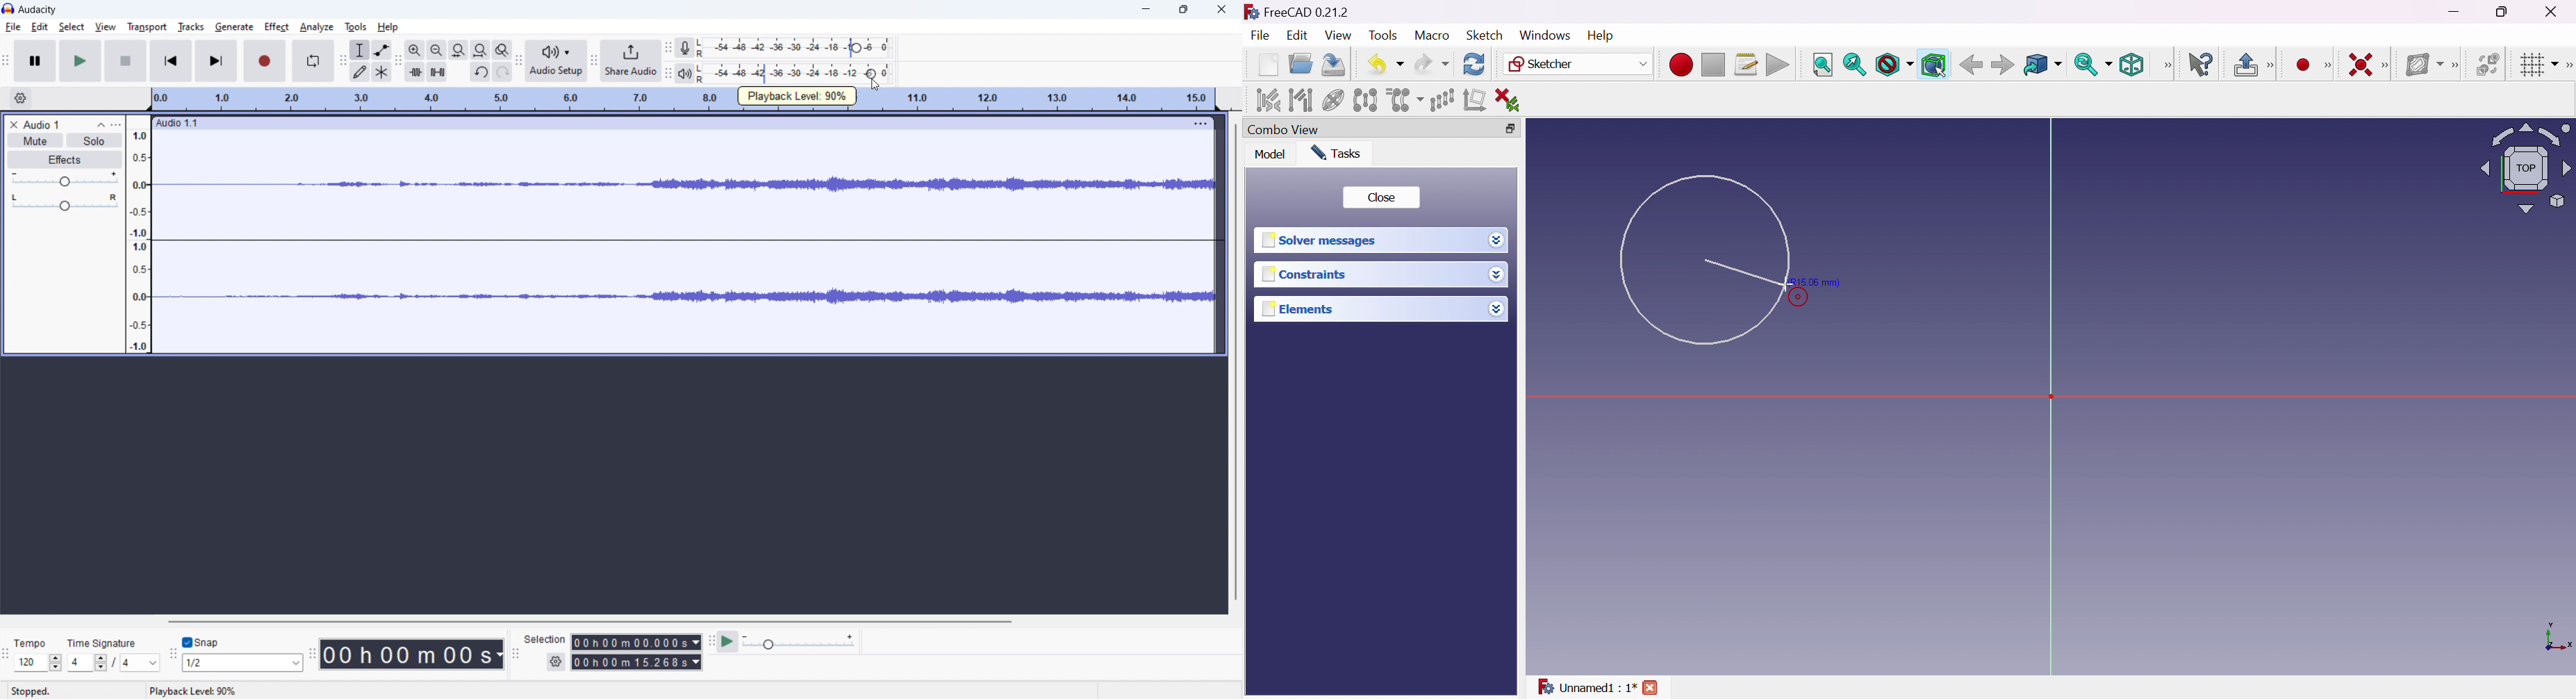 This screenshot has width=2576, height=700. What do you see at coordinates (1380, 197) in the screenshot?
I see `Close` at bounding box center [1380, 197].